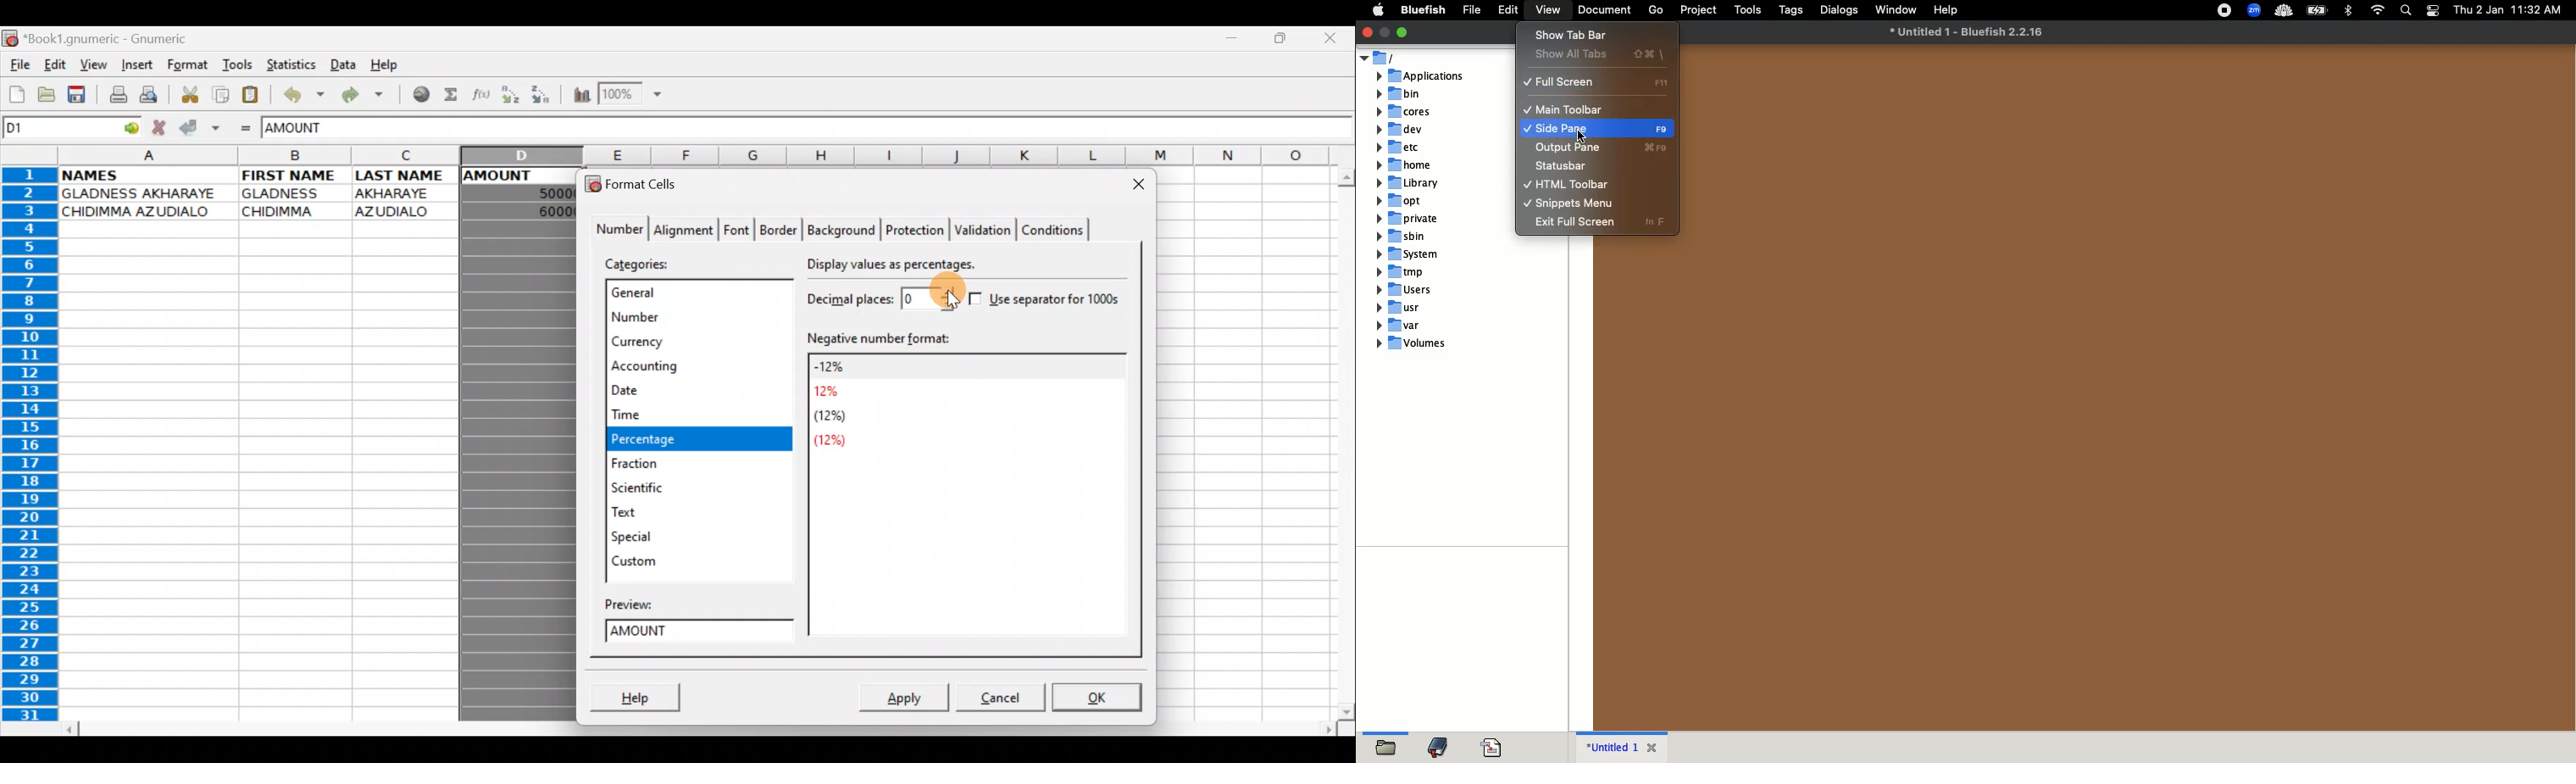 The image size is (2576, 784). I want to click on Sum in the current cell, so click(452, 95).